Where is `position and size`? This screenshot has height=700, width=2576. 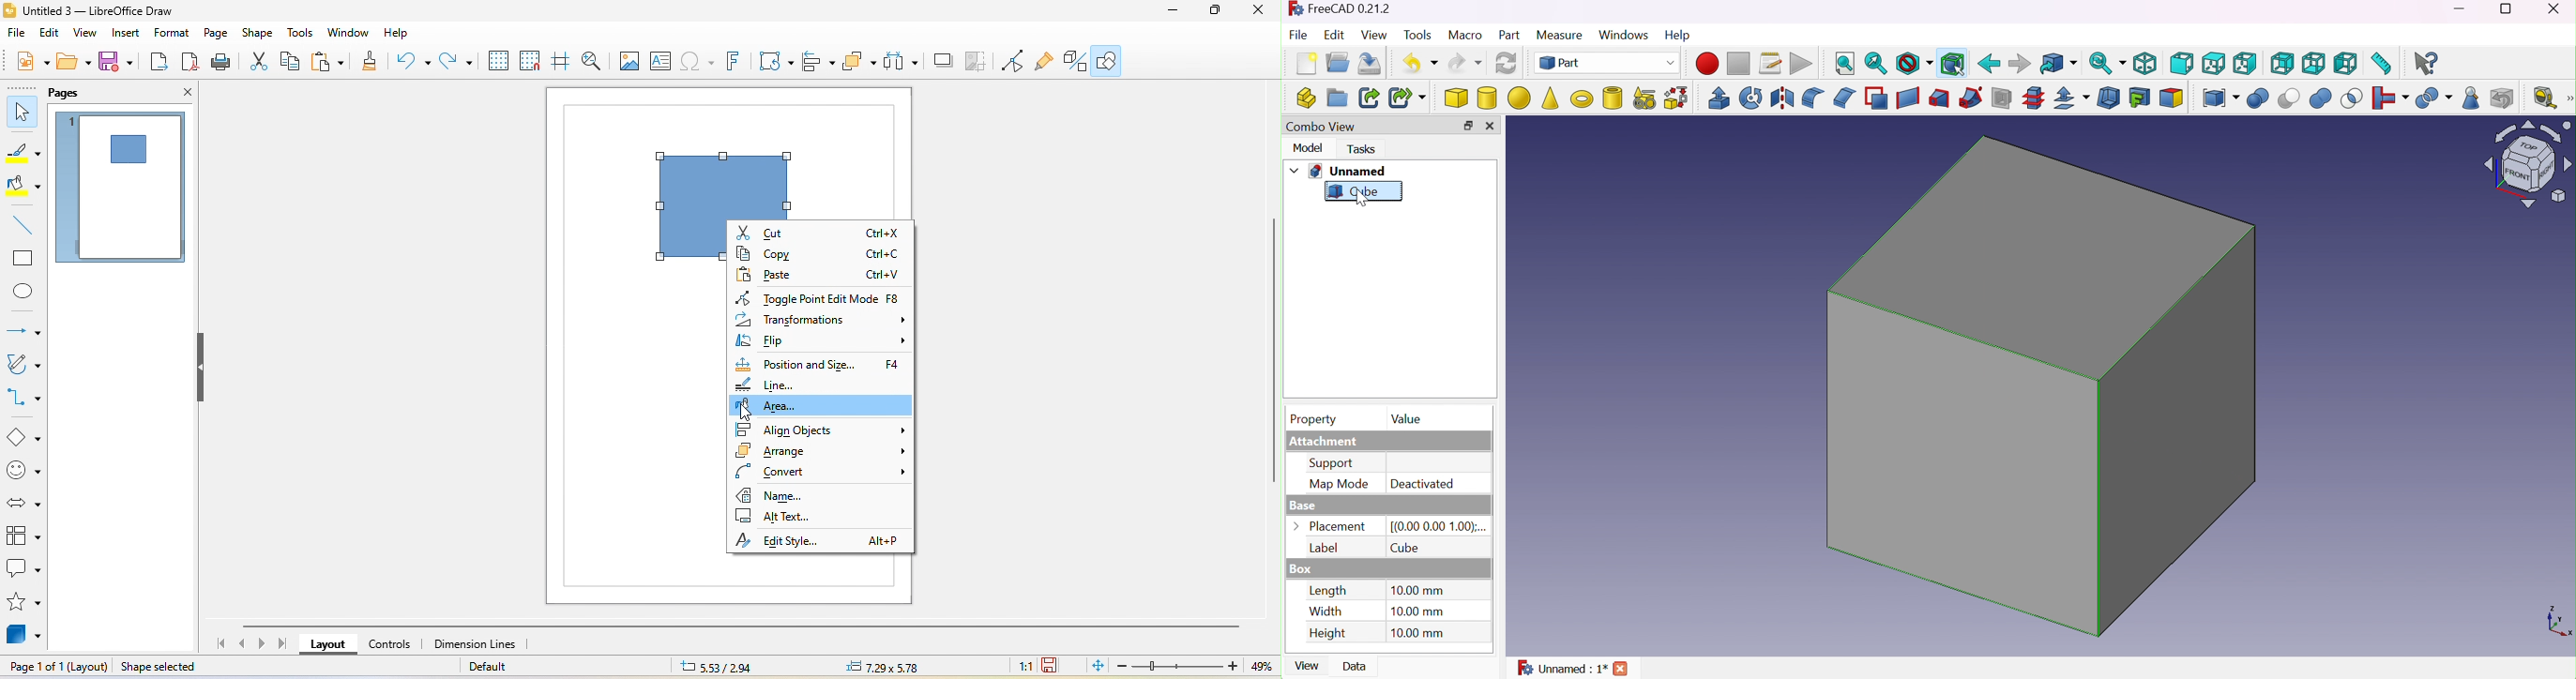
position and size is located at coordinates (821, 366).